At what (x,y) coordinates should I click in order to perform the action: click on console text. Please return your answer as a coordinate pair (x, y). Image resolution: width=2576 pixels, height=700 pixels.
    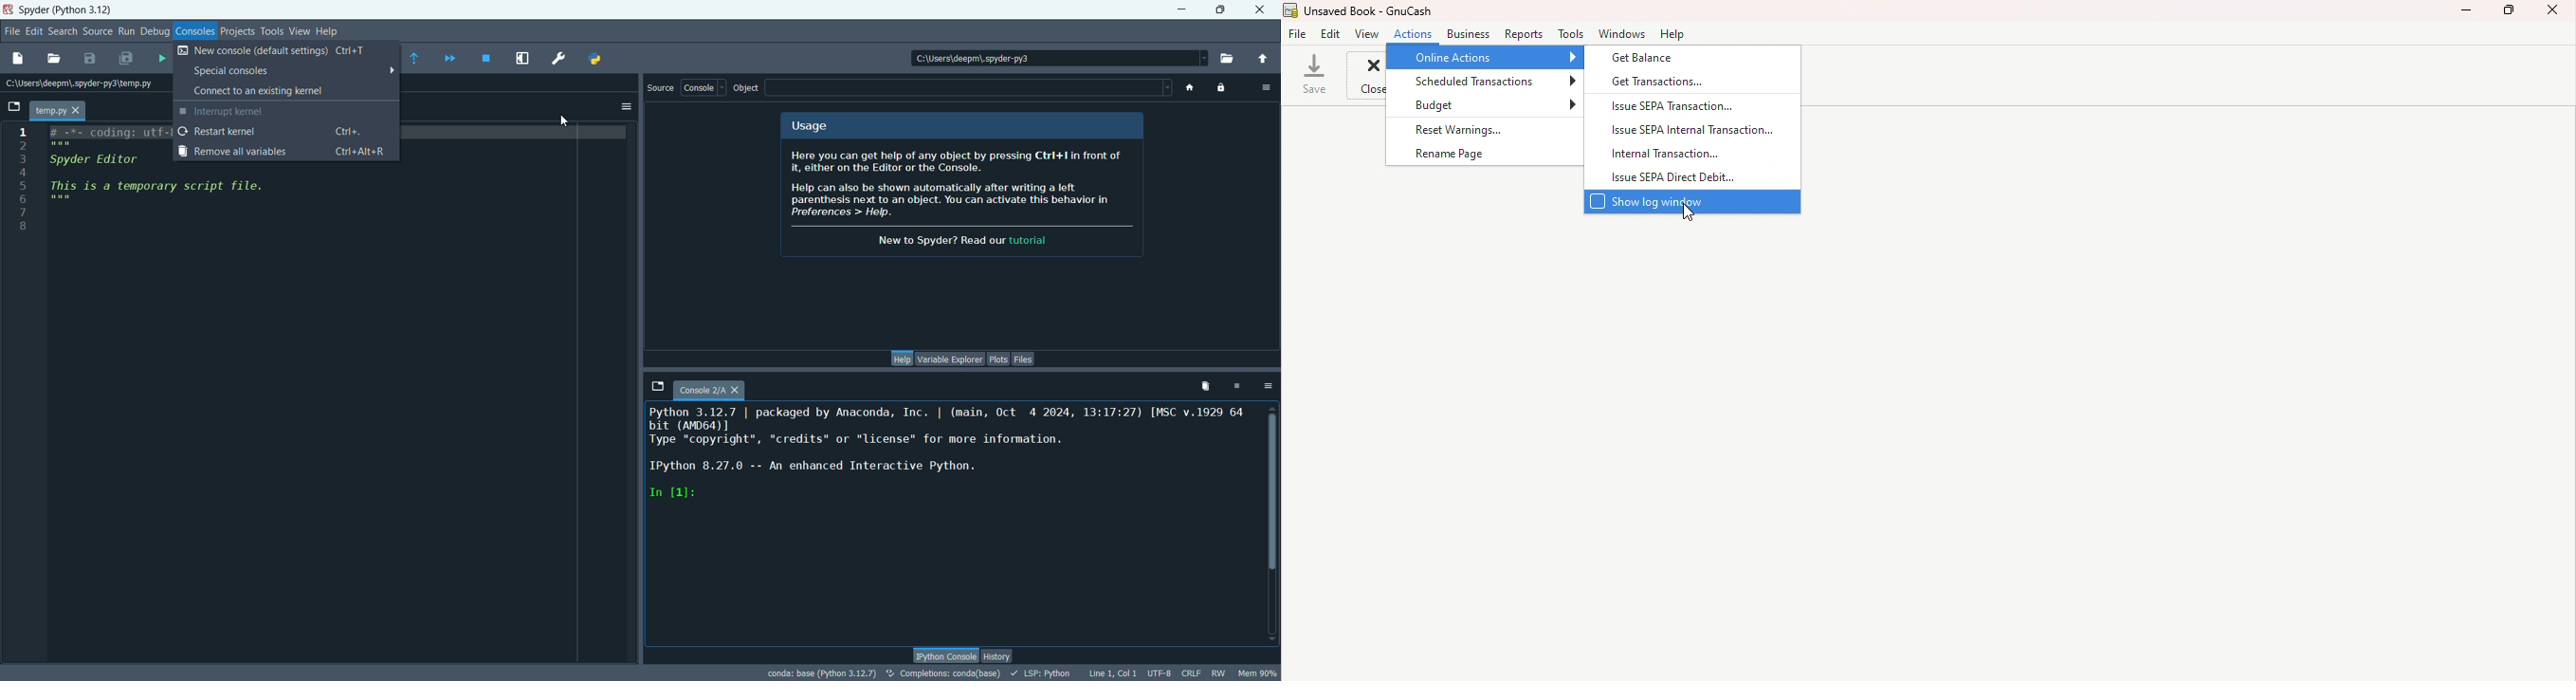
    Looking at the image, I should click on (946, 460).